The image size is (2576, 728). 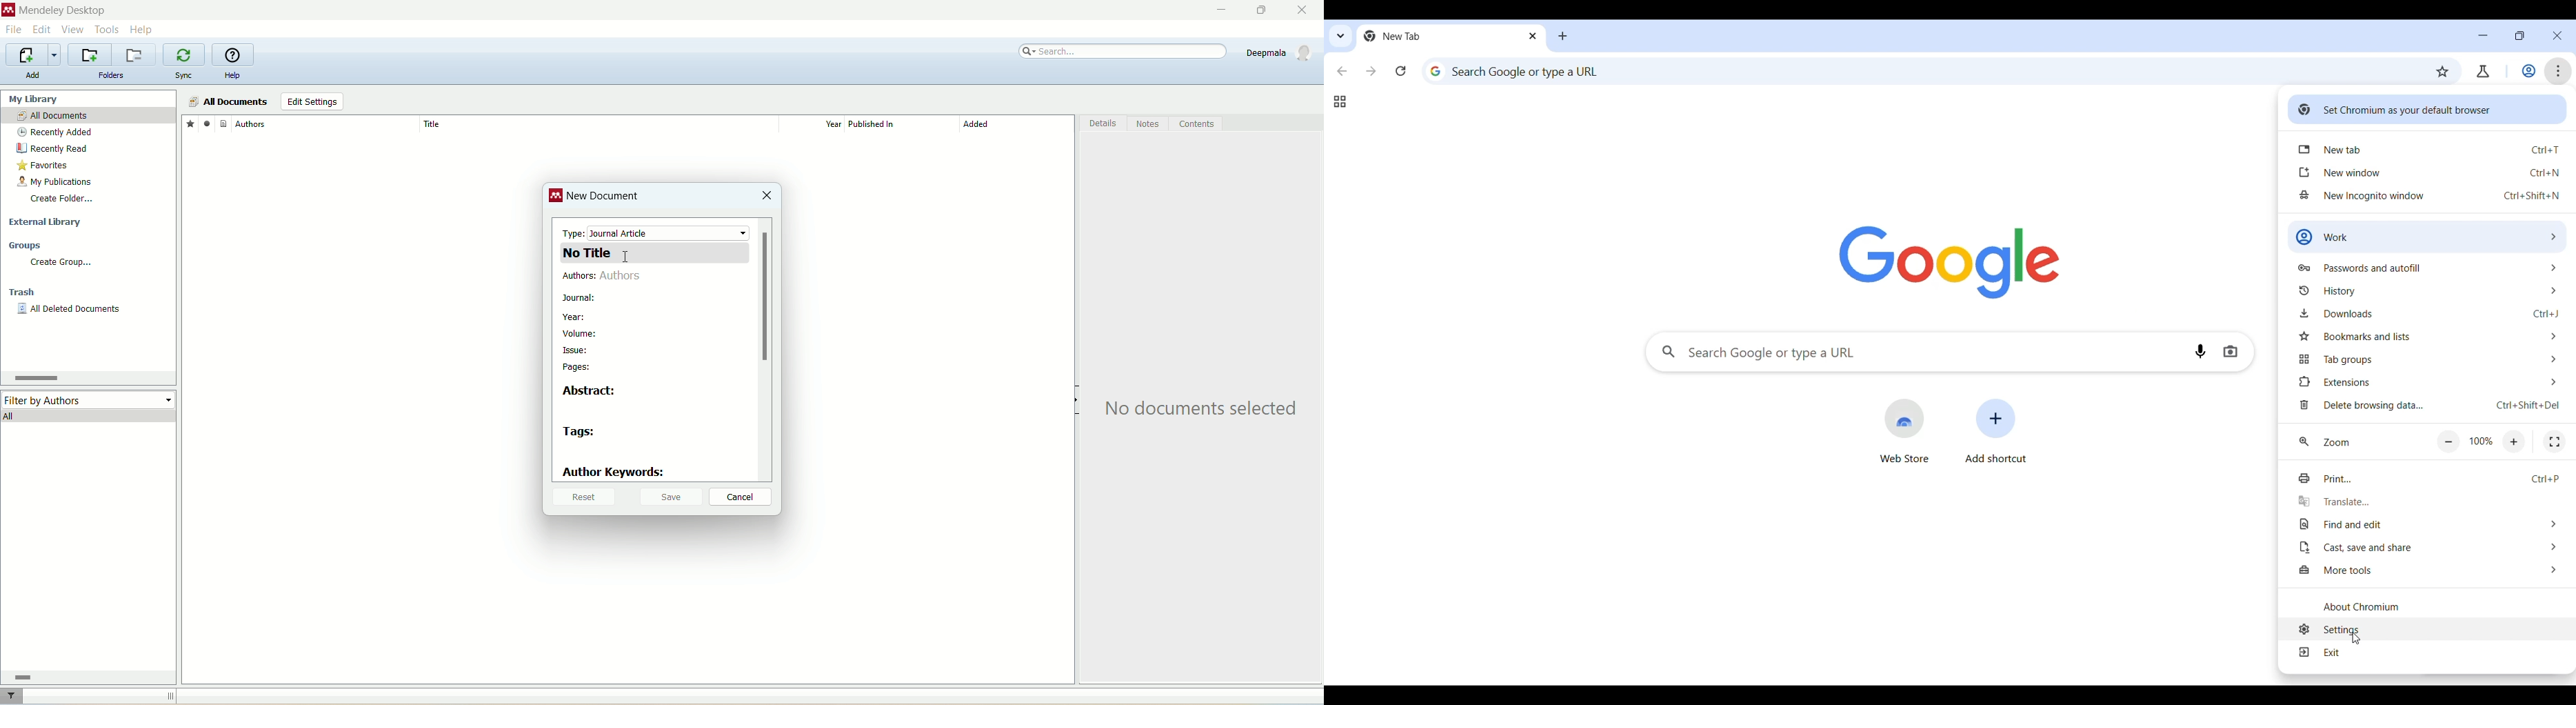 I want to click on favorites, so click(x=190, y=123).